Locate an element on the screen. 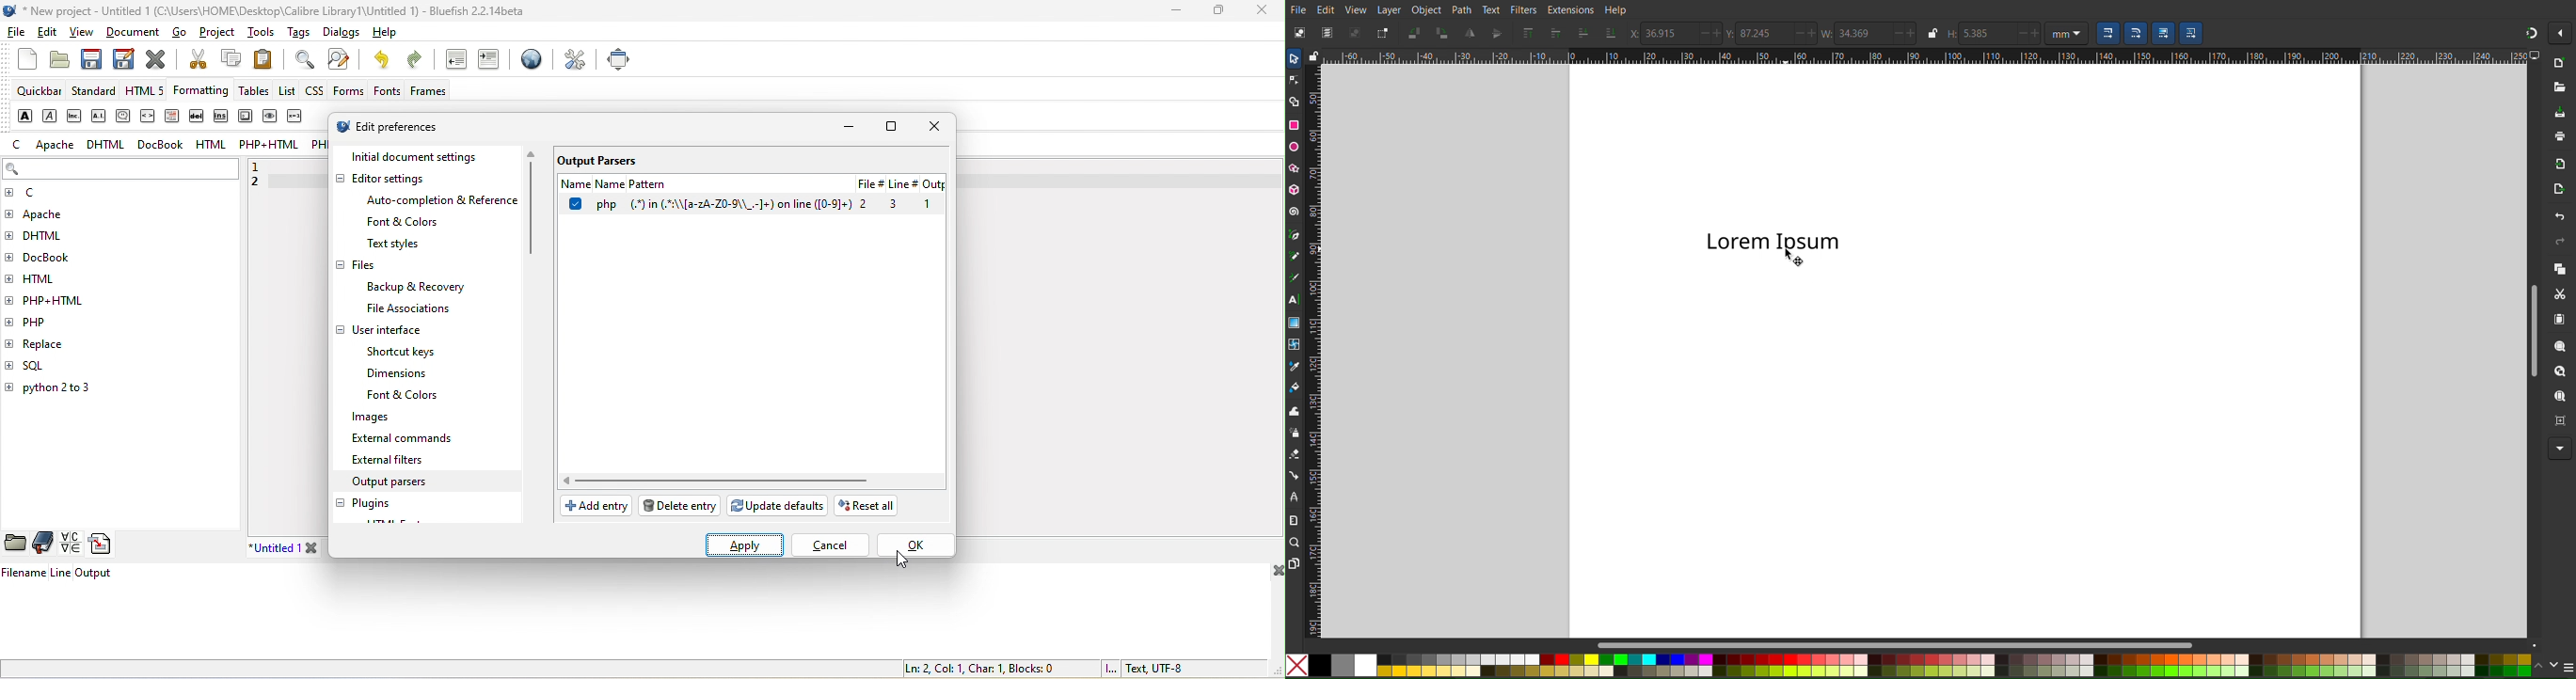  docbook is located at coordinates (164, 145).